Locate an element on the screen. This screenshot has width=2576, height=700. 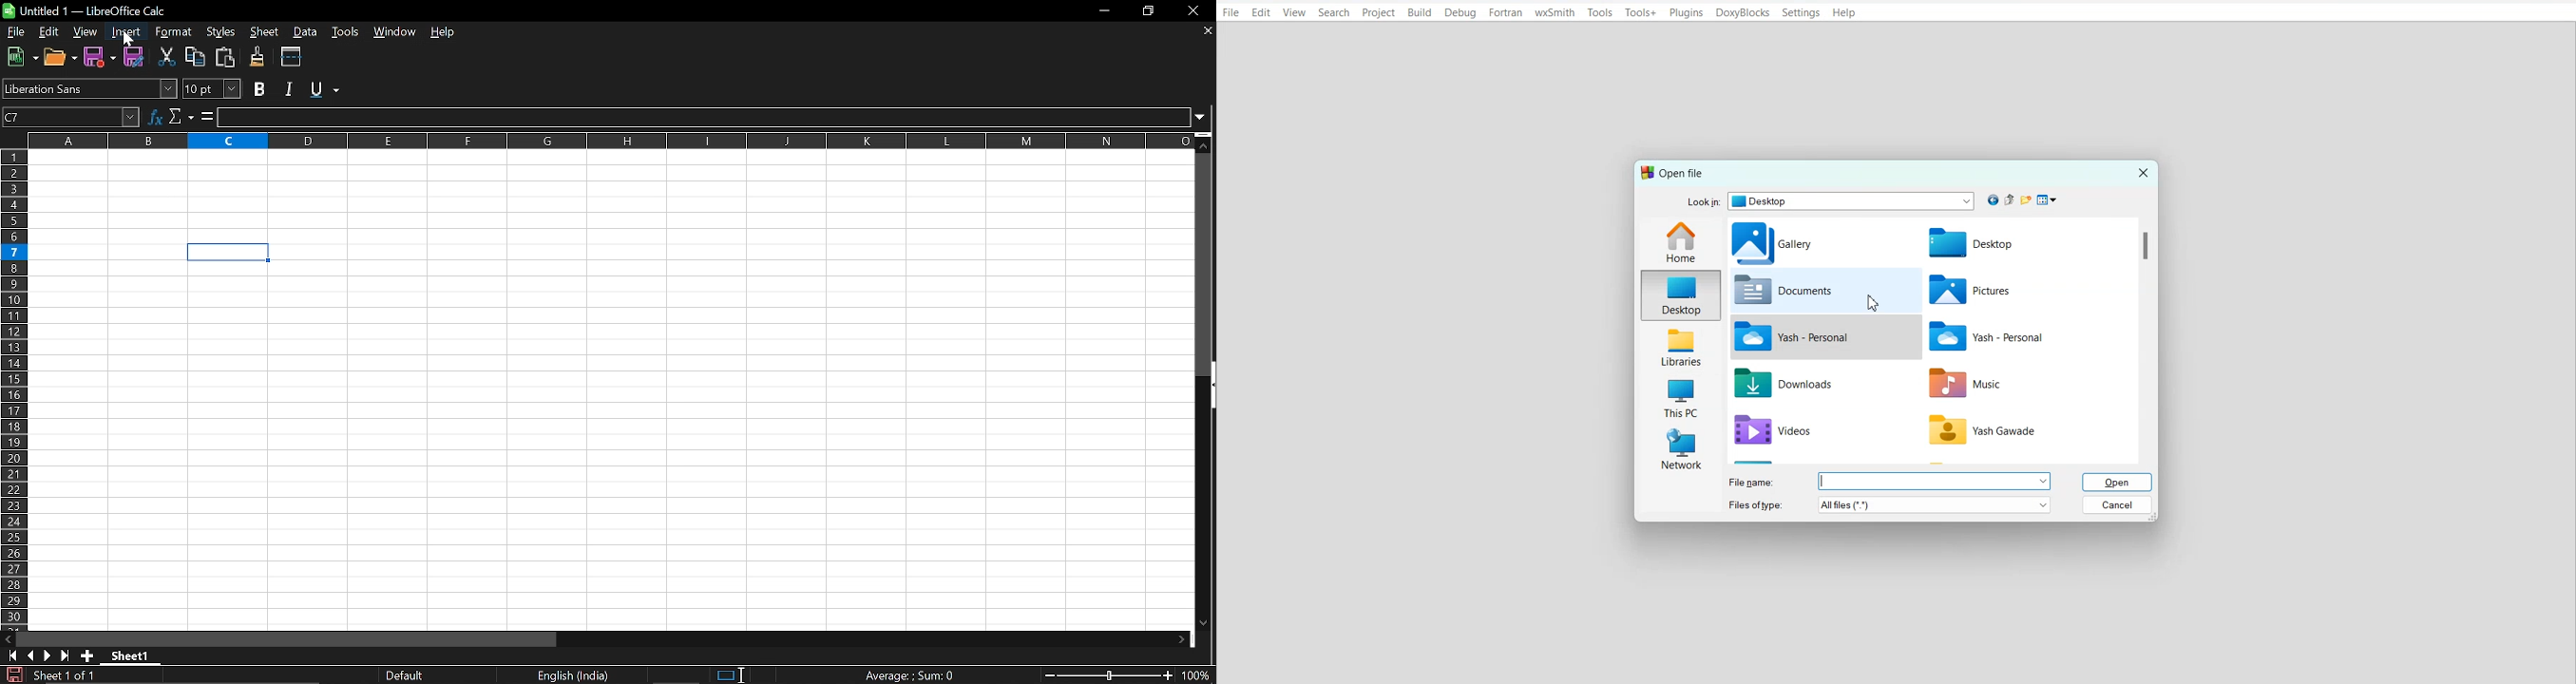
Up one level is located at coordinates (2009, 200).